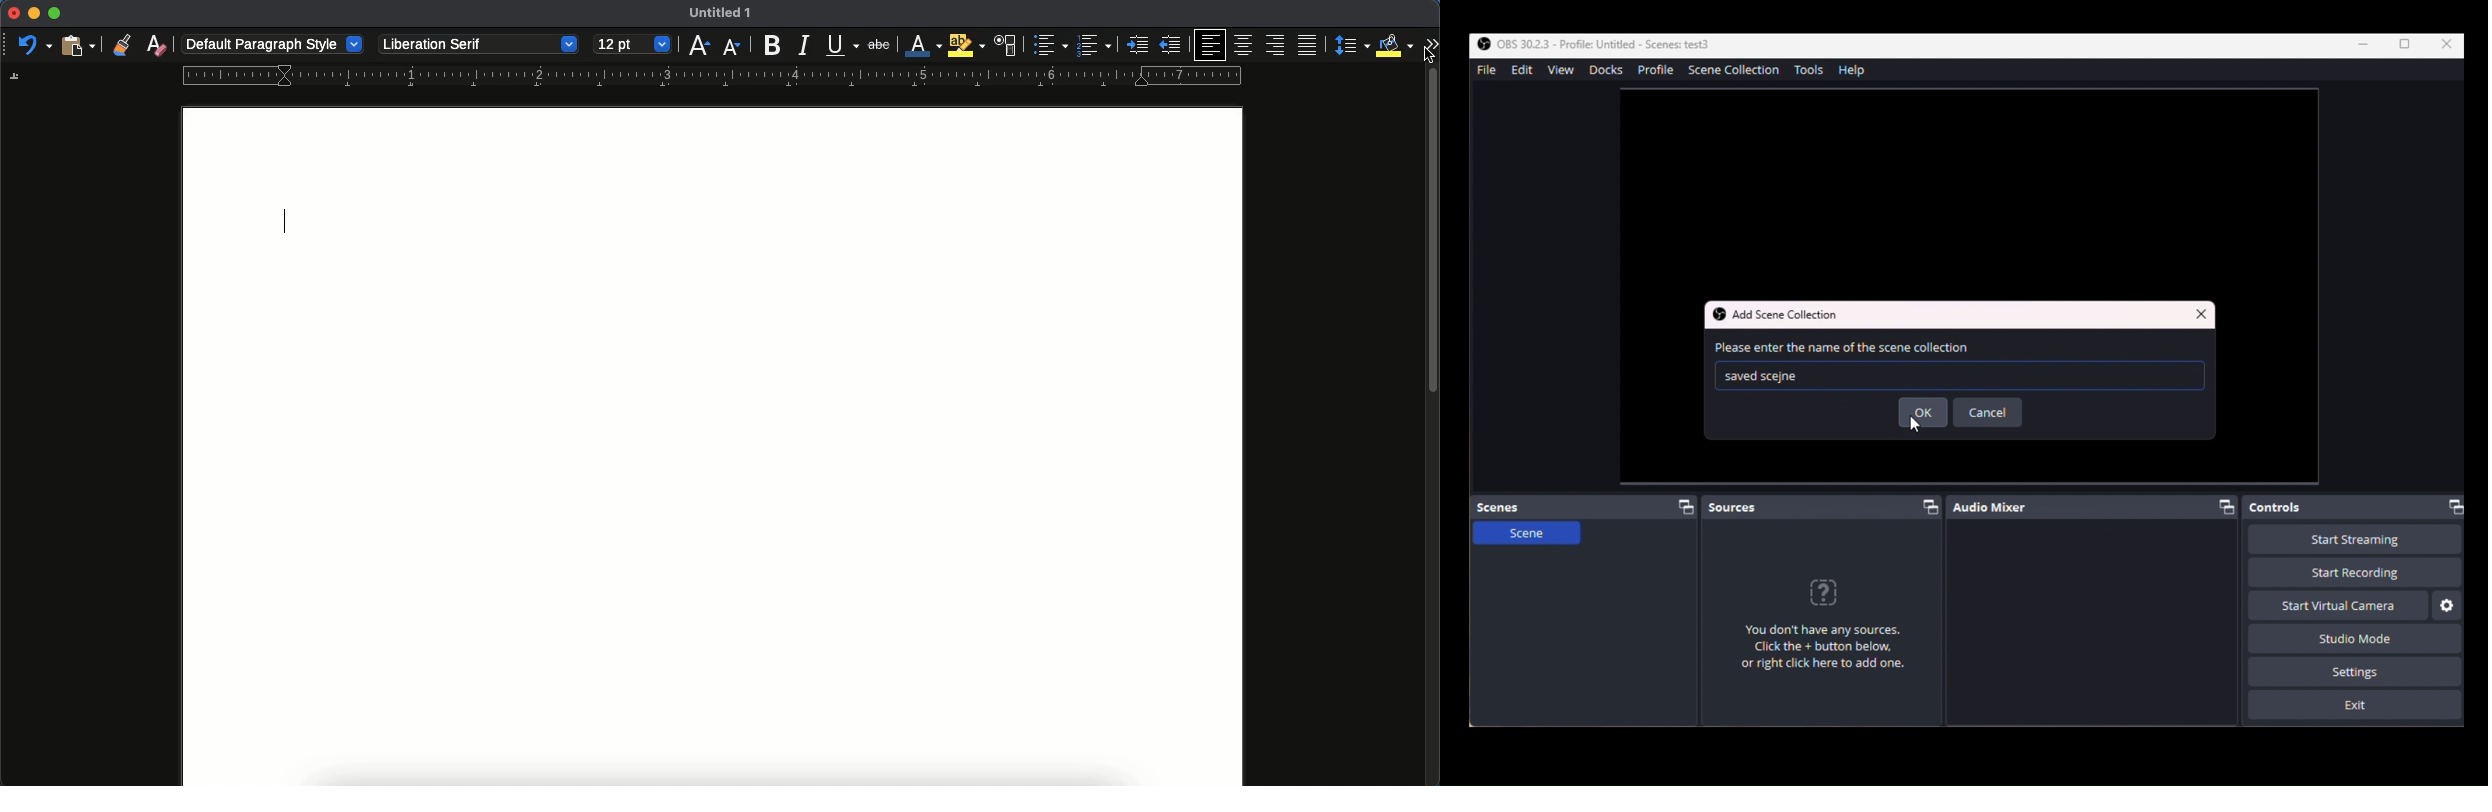 The width and height of the screenshot is (2492, 812). Describe the element at coordinates (1824, 505) in the screenshot. I see `Scources` at that location.